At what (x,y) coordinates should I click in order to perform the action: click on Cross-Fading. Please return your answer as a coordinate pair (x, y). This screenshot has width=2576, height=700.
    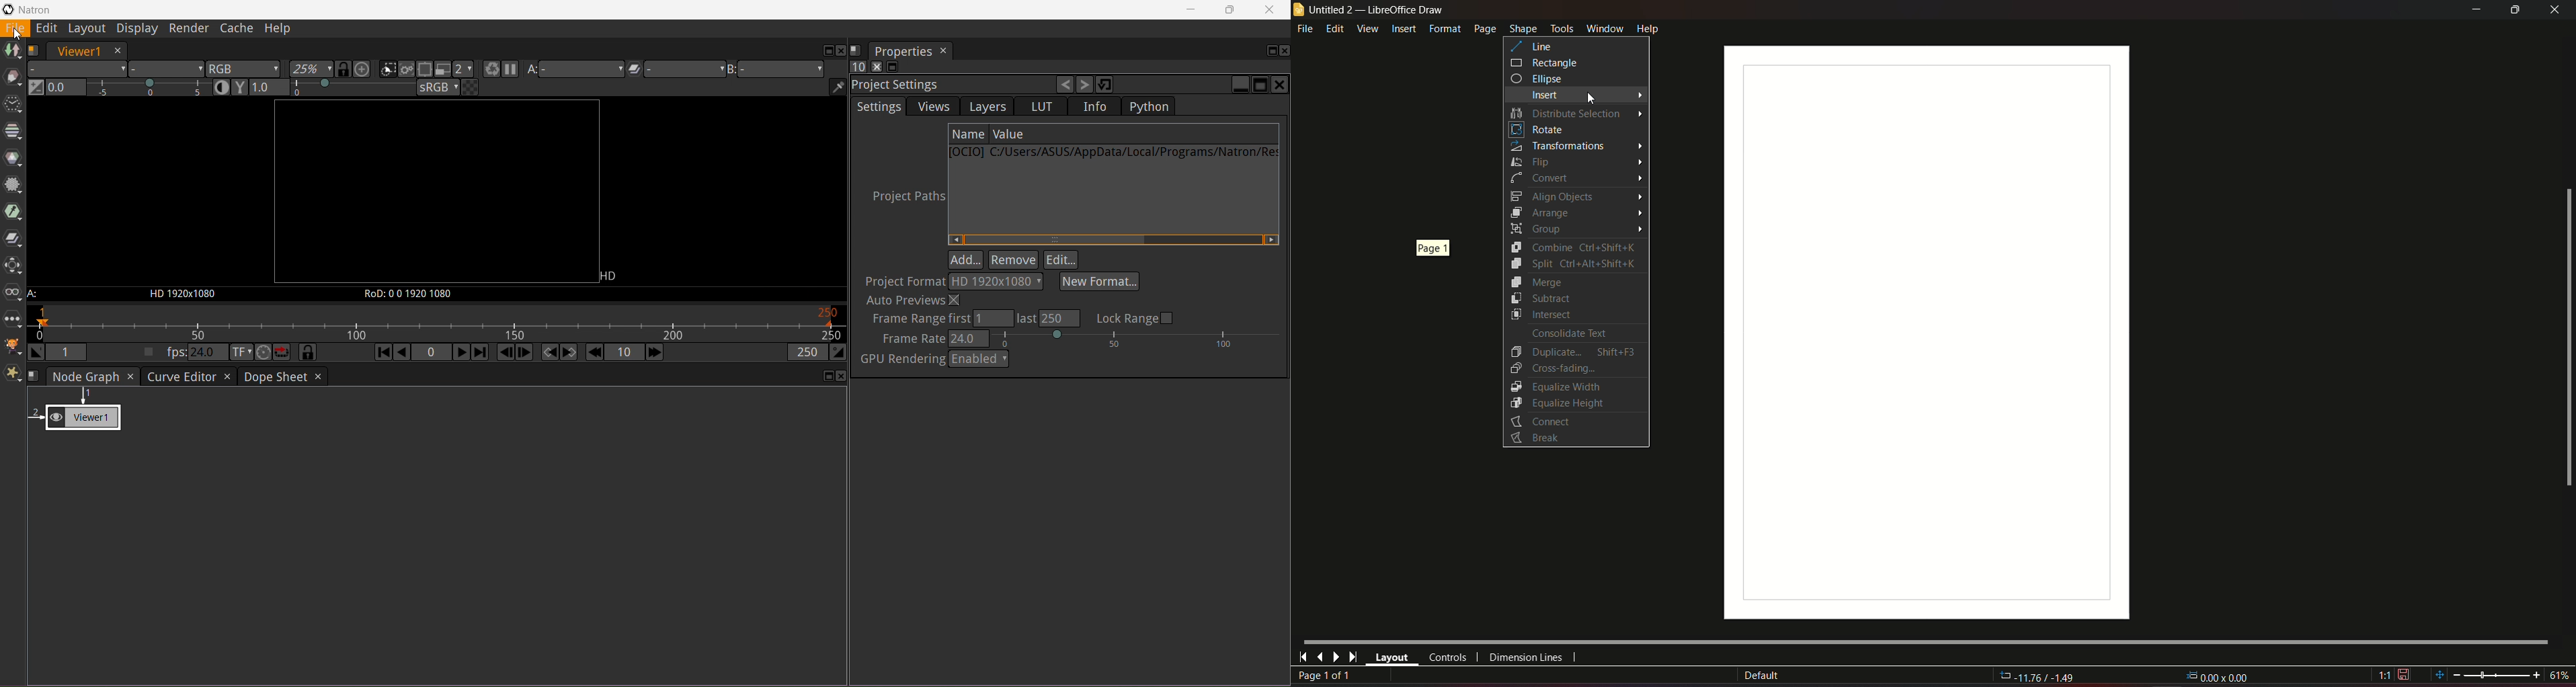
    Looking at the image, I should click on (1555, 368).